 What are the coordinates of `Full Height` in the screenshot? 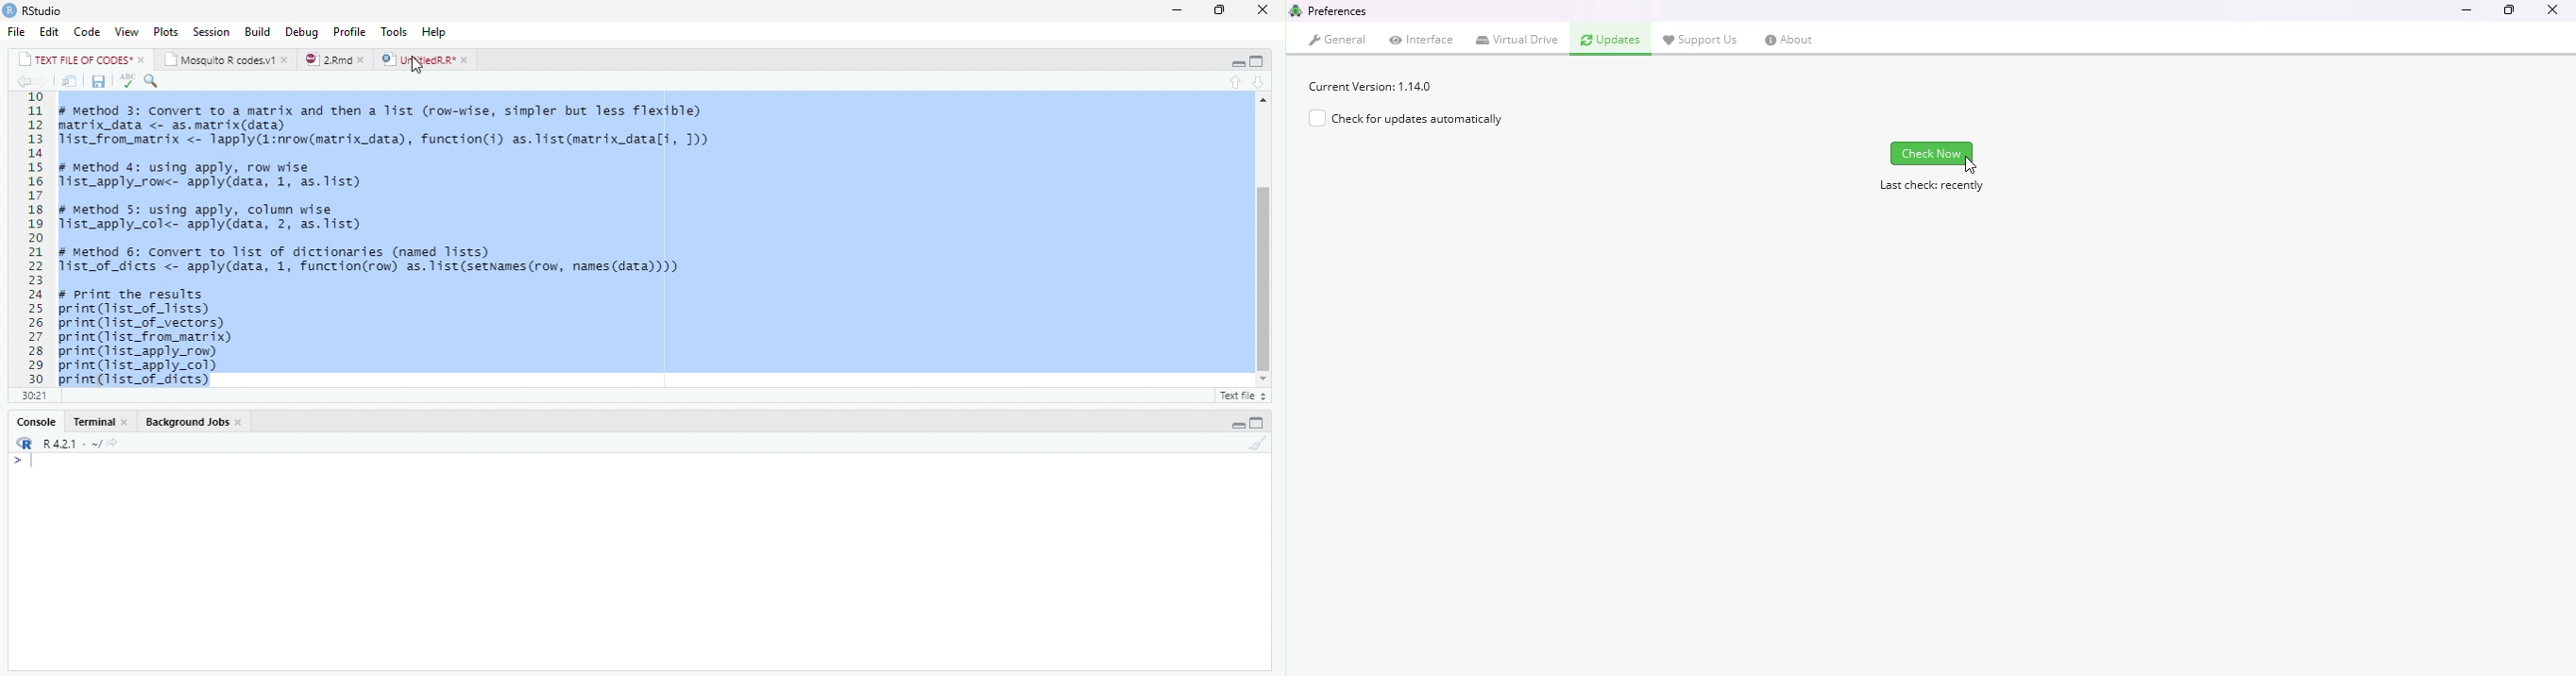 It's located at (1260, 421).